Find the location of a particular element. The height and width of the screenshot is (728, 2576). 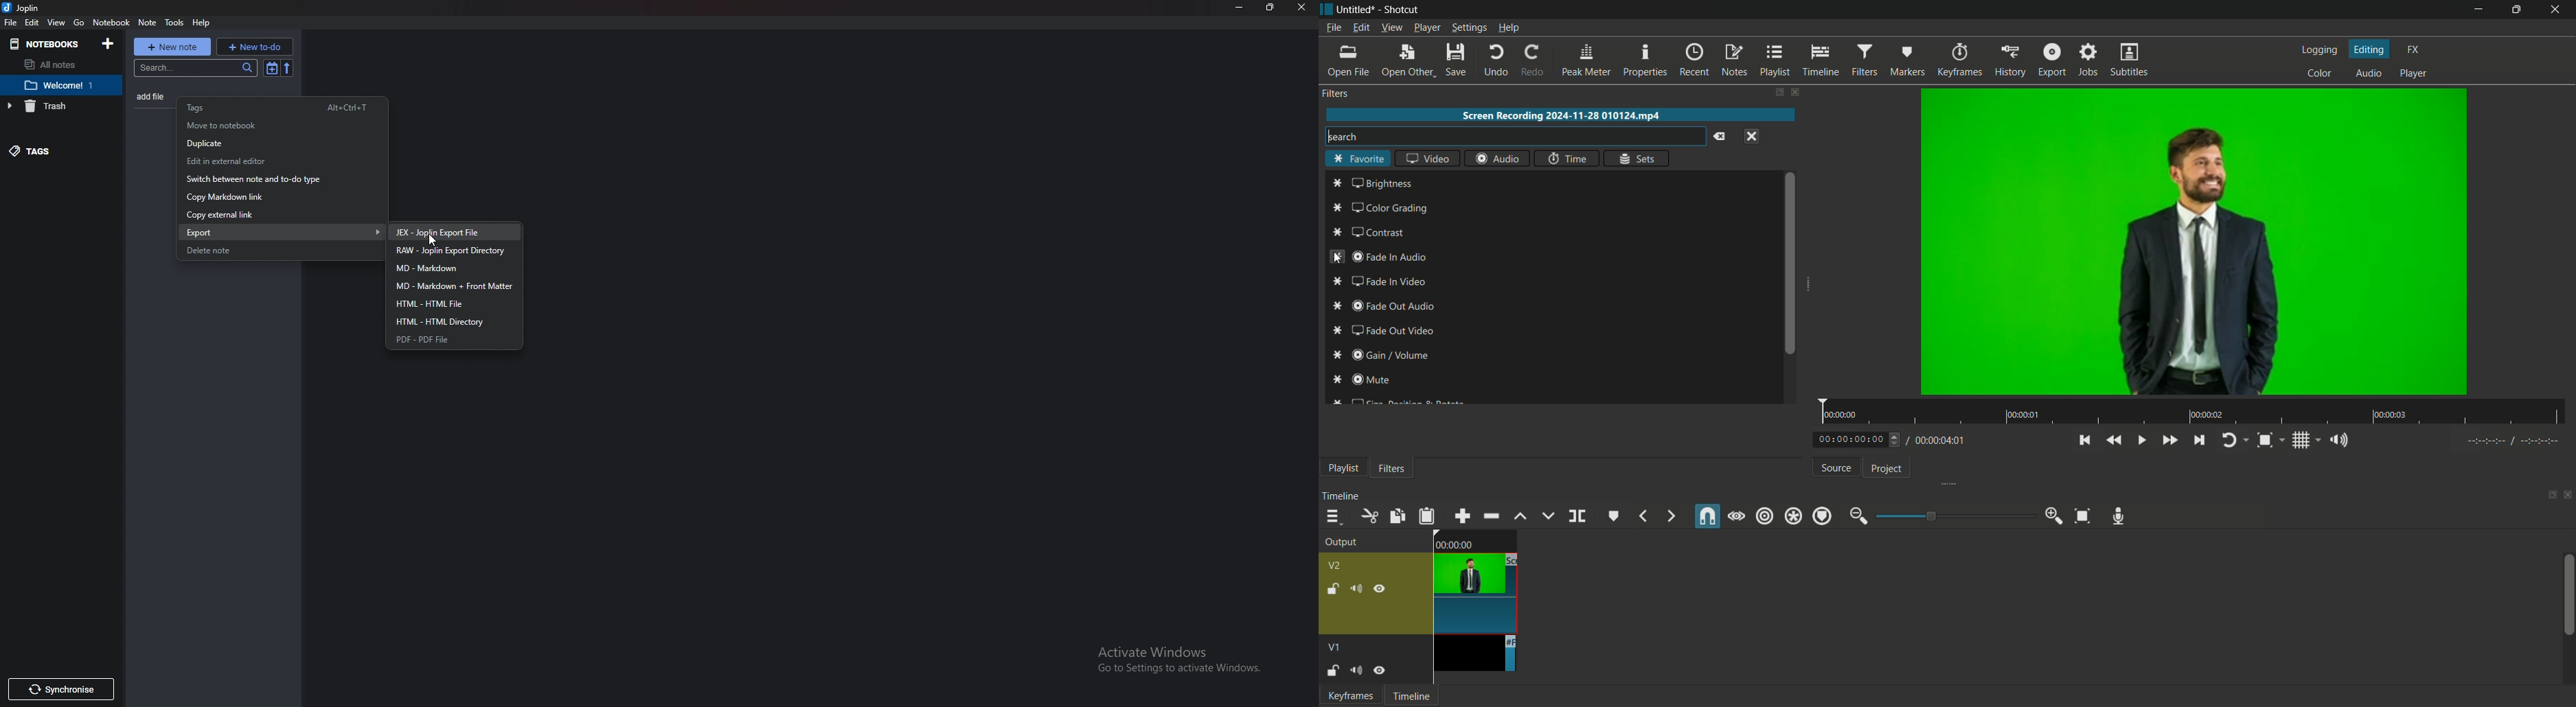

filters is located at coordinates (1863, 61).